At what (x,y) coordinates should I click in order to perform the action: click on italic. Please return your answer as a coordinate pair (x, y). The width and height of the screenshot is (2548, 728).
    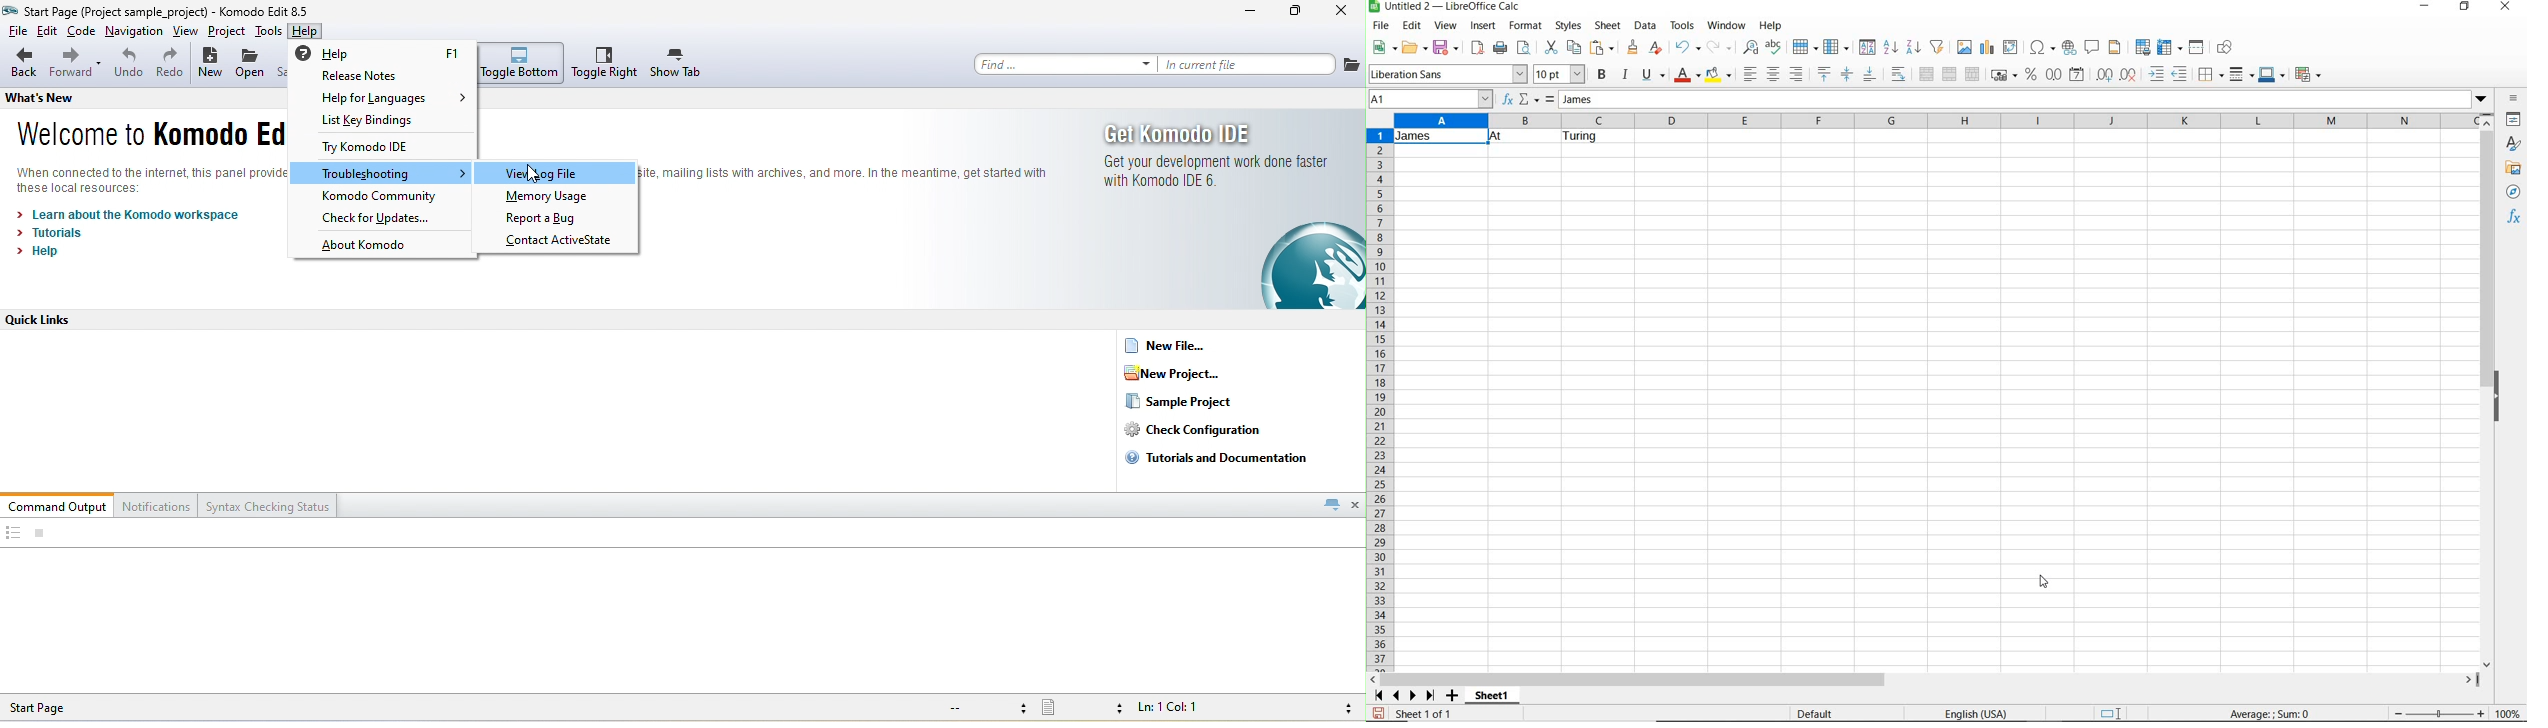
    Looking at the image, I should click on (1625, 74).